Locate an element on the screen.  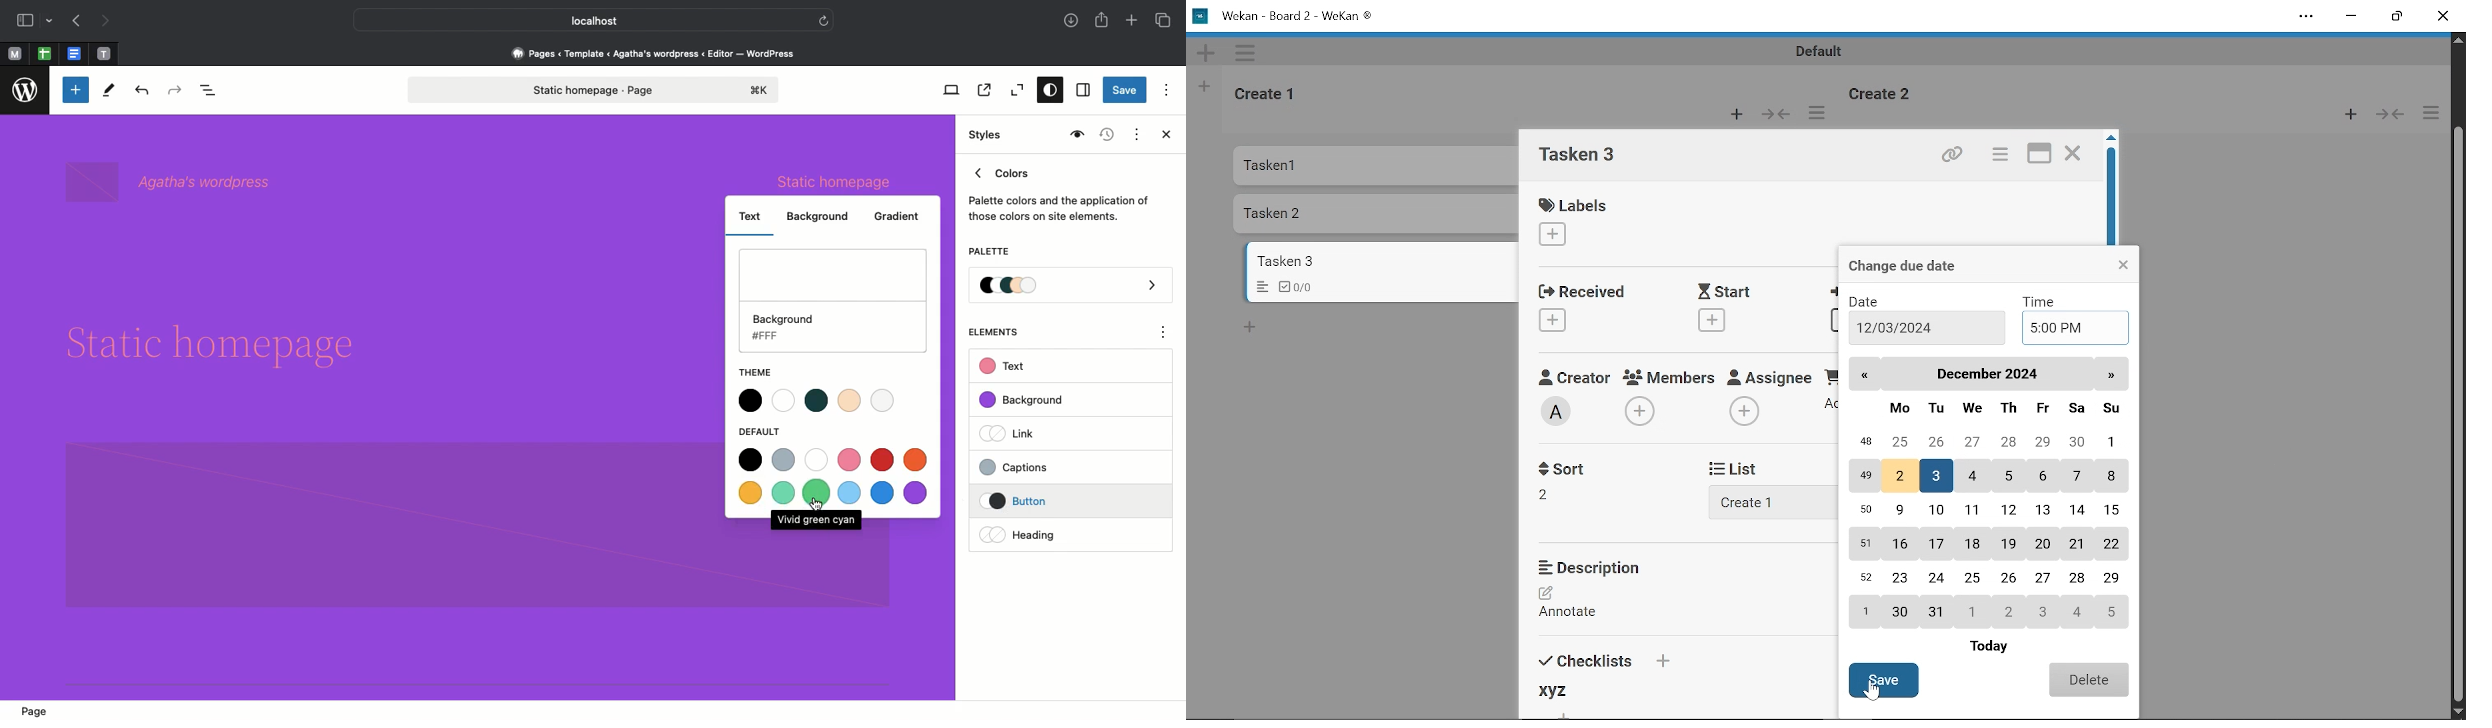
refresh is located at coordinates (824, 19).